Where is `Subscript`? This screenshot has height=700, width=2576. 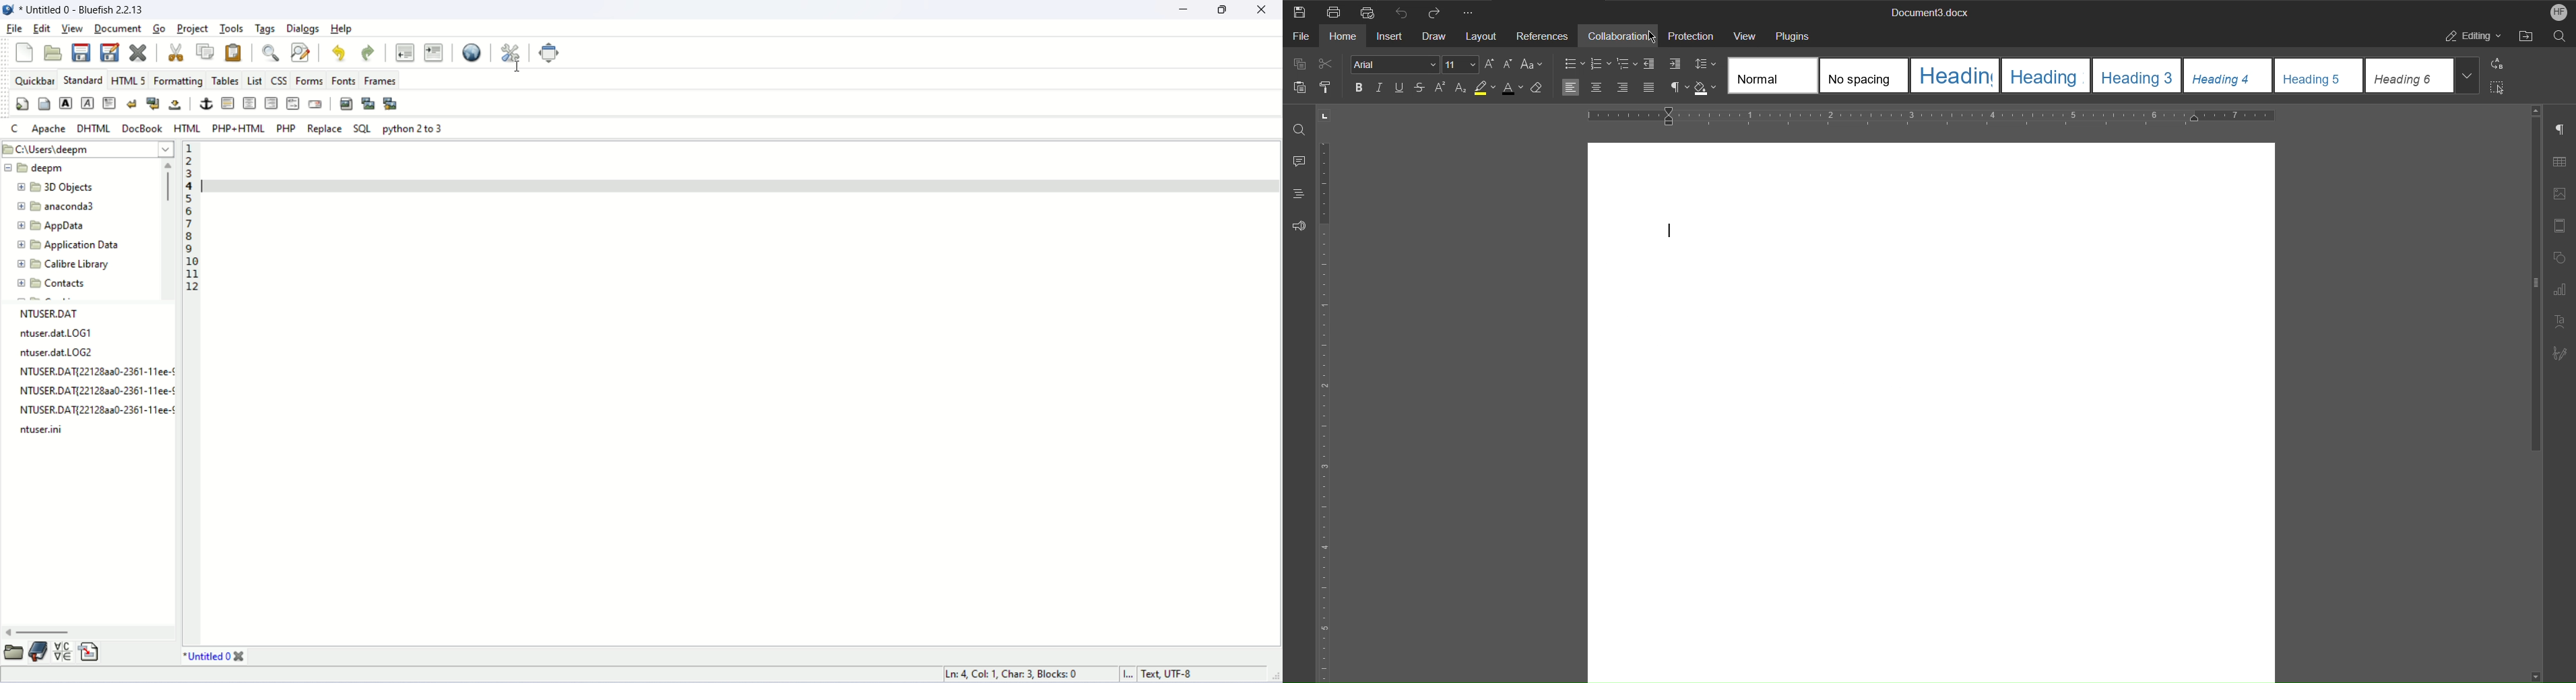 Subscript is located at coordinates (1462, 87).